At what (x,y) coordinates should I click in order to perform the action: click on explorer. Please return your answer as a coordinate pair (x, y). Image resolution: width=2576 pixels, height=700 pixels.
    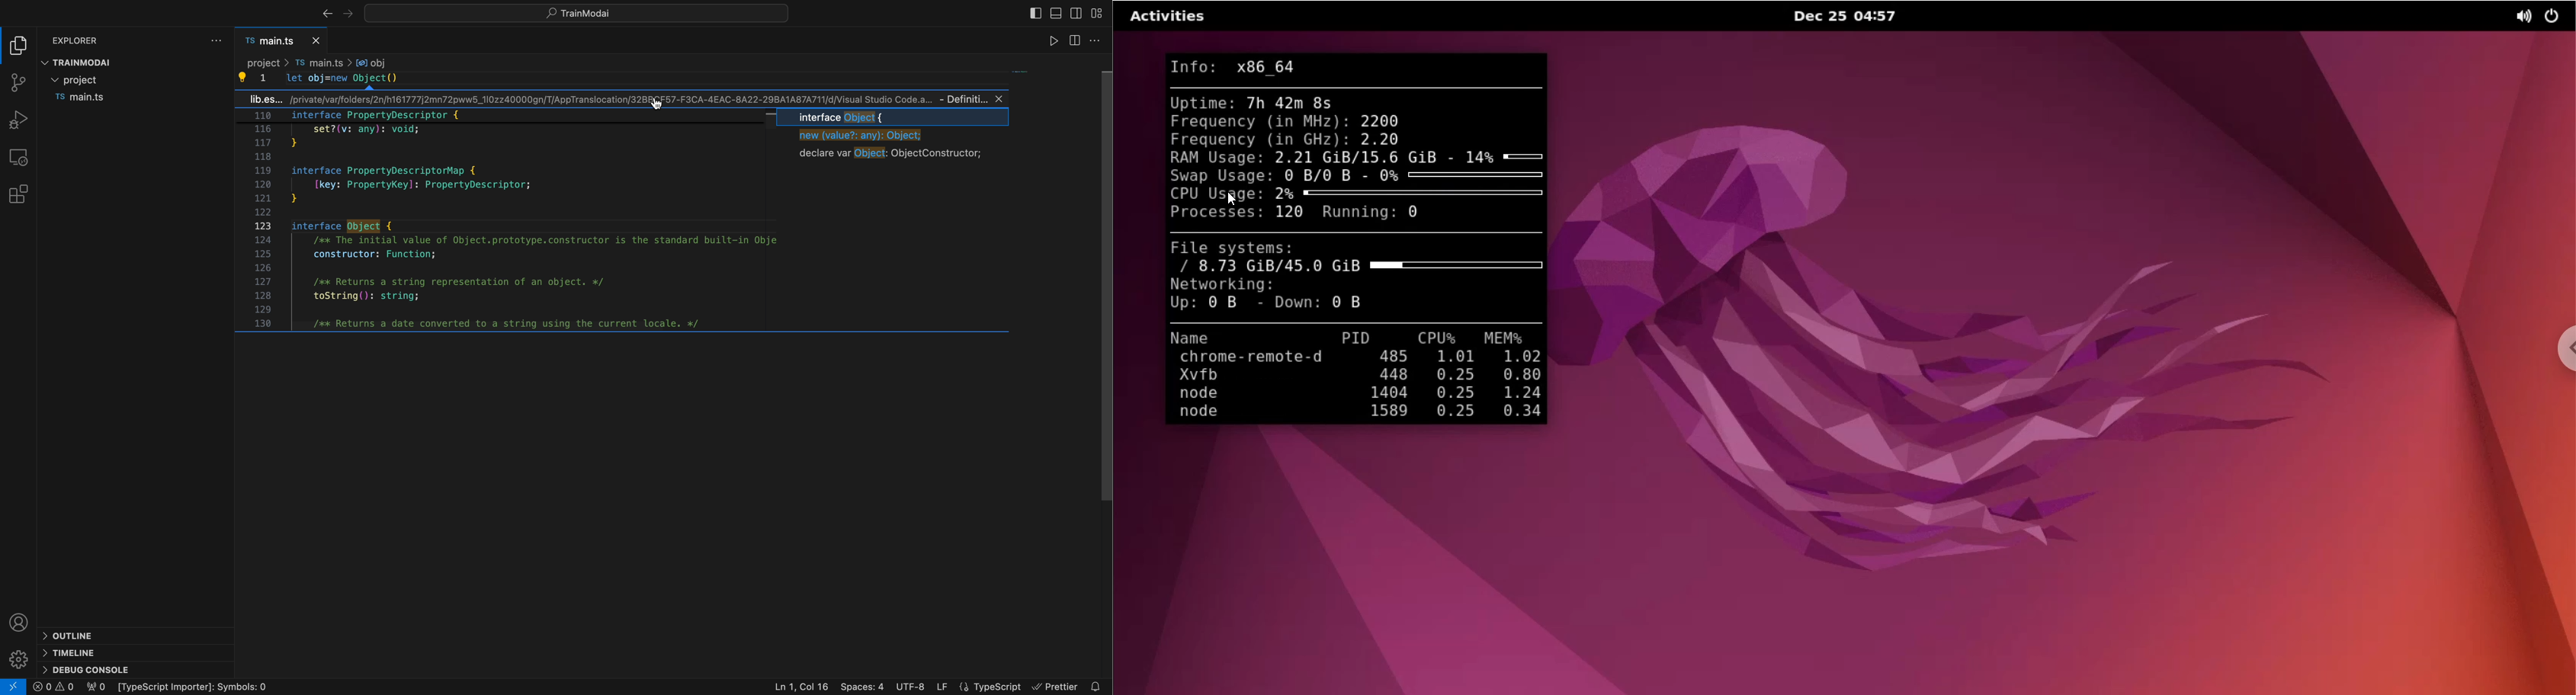
    Looking at the image, I should click on (87, 41).